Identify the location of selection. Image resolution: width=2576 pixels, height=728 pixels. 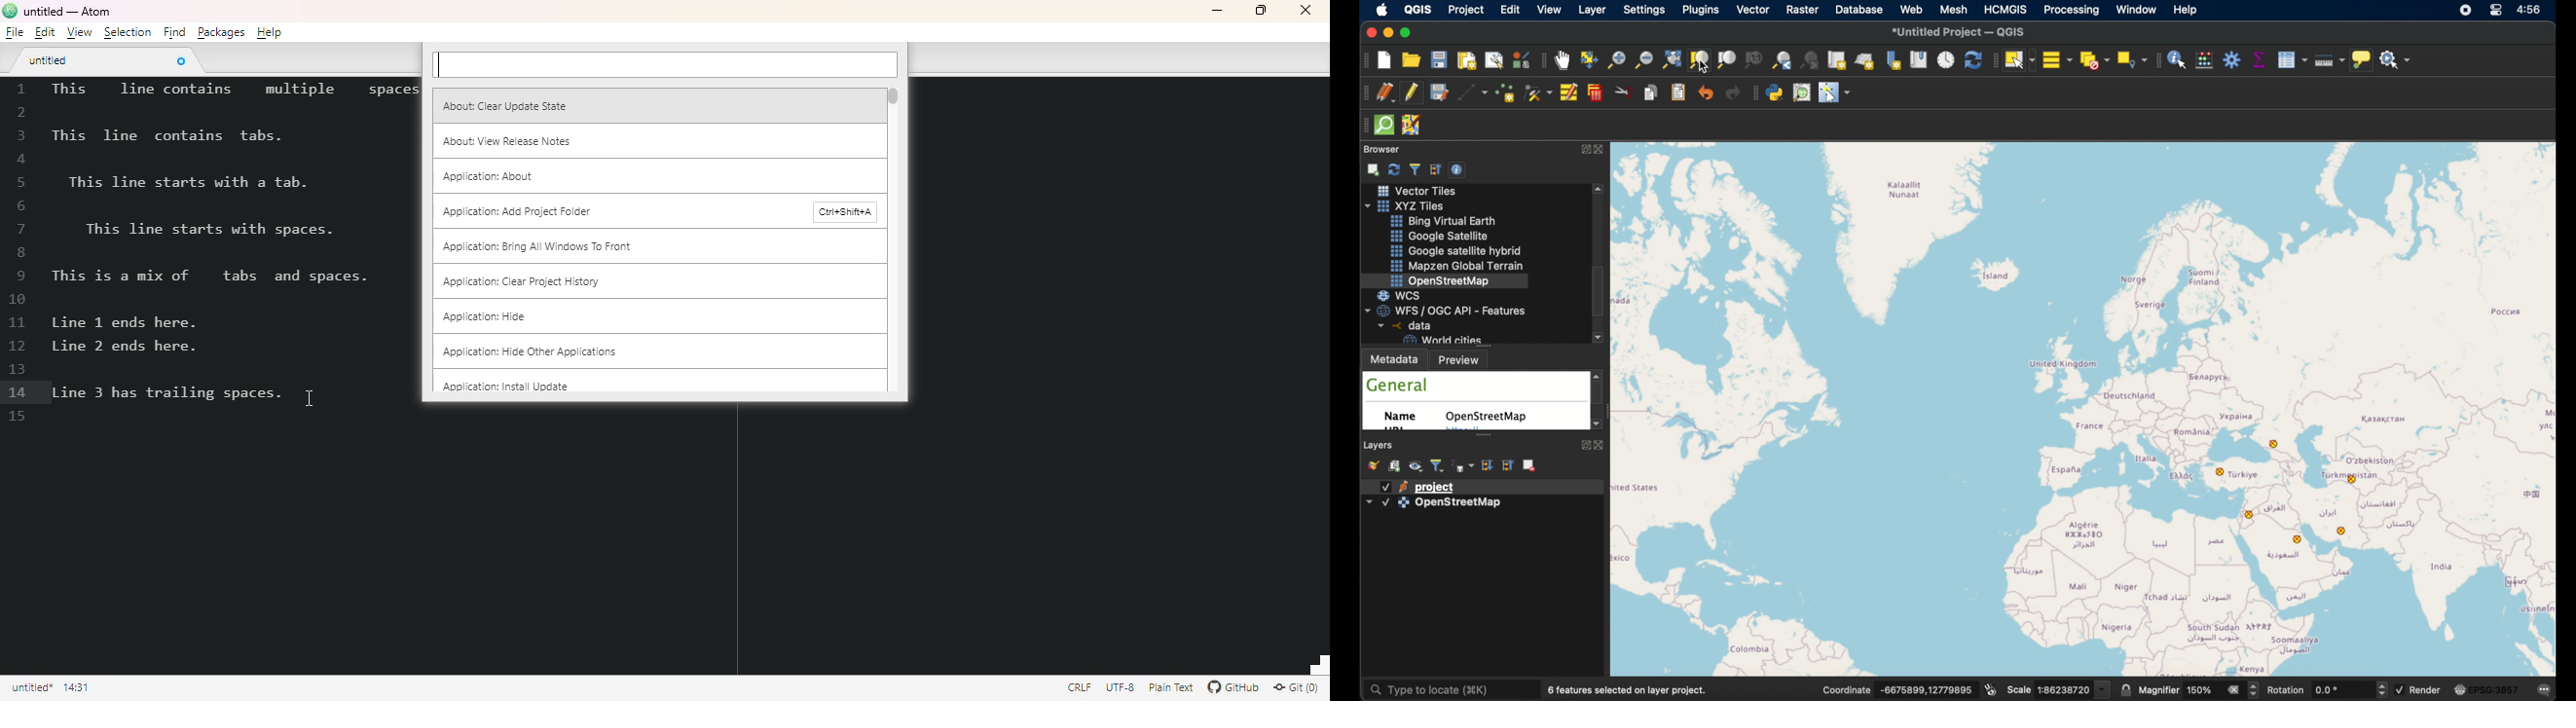
(128, 32).